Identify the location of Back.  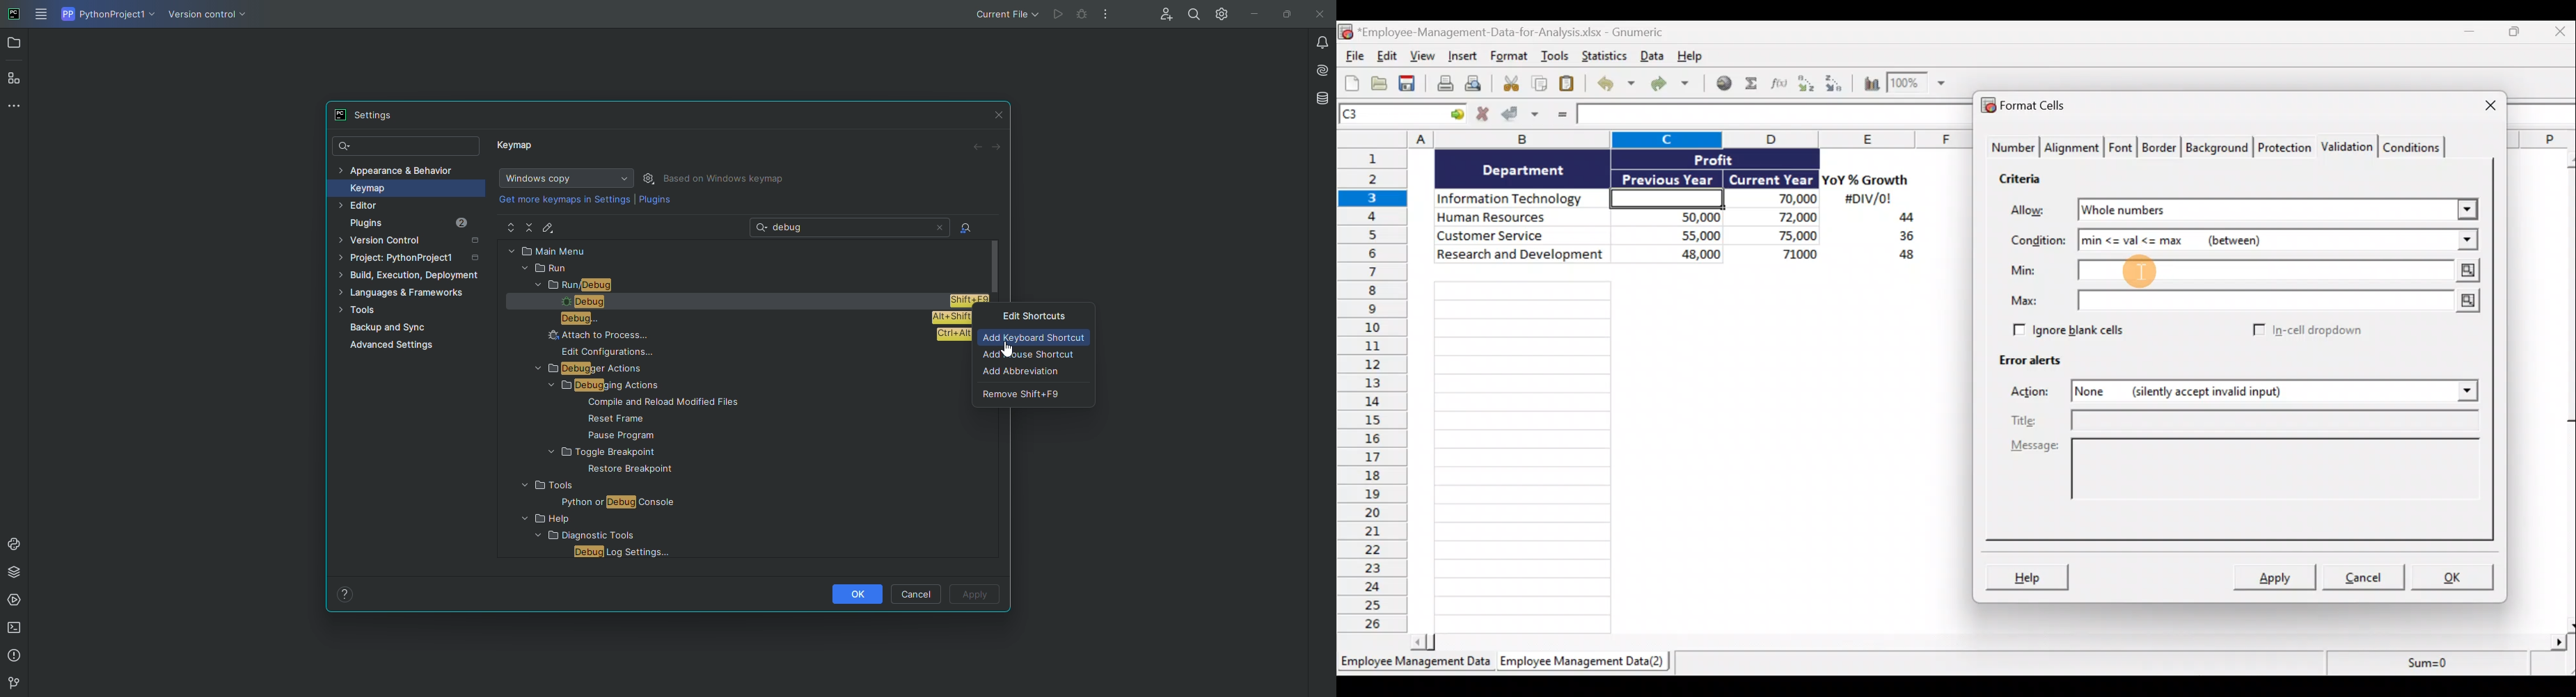
(978, 147).